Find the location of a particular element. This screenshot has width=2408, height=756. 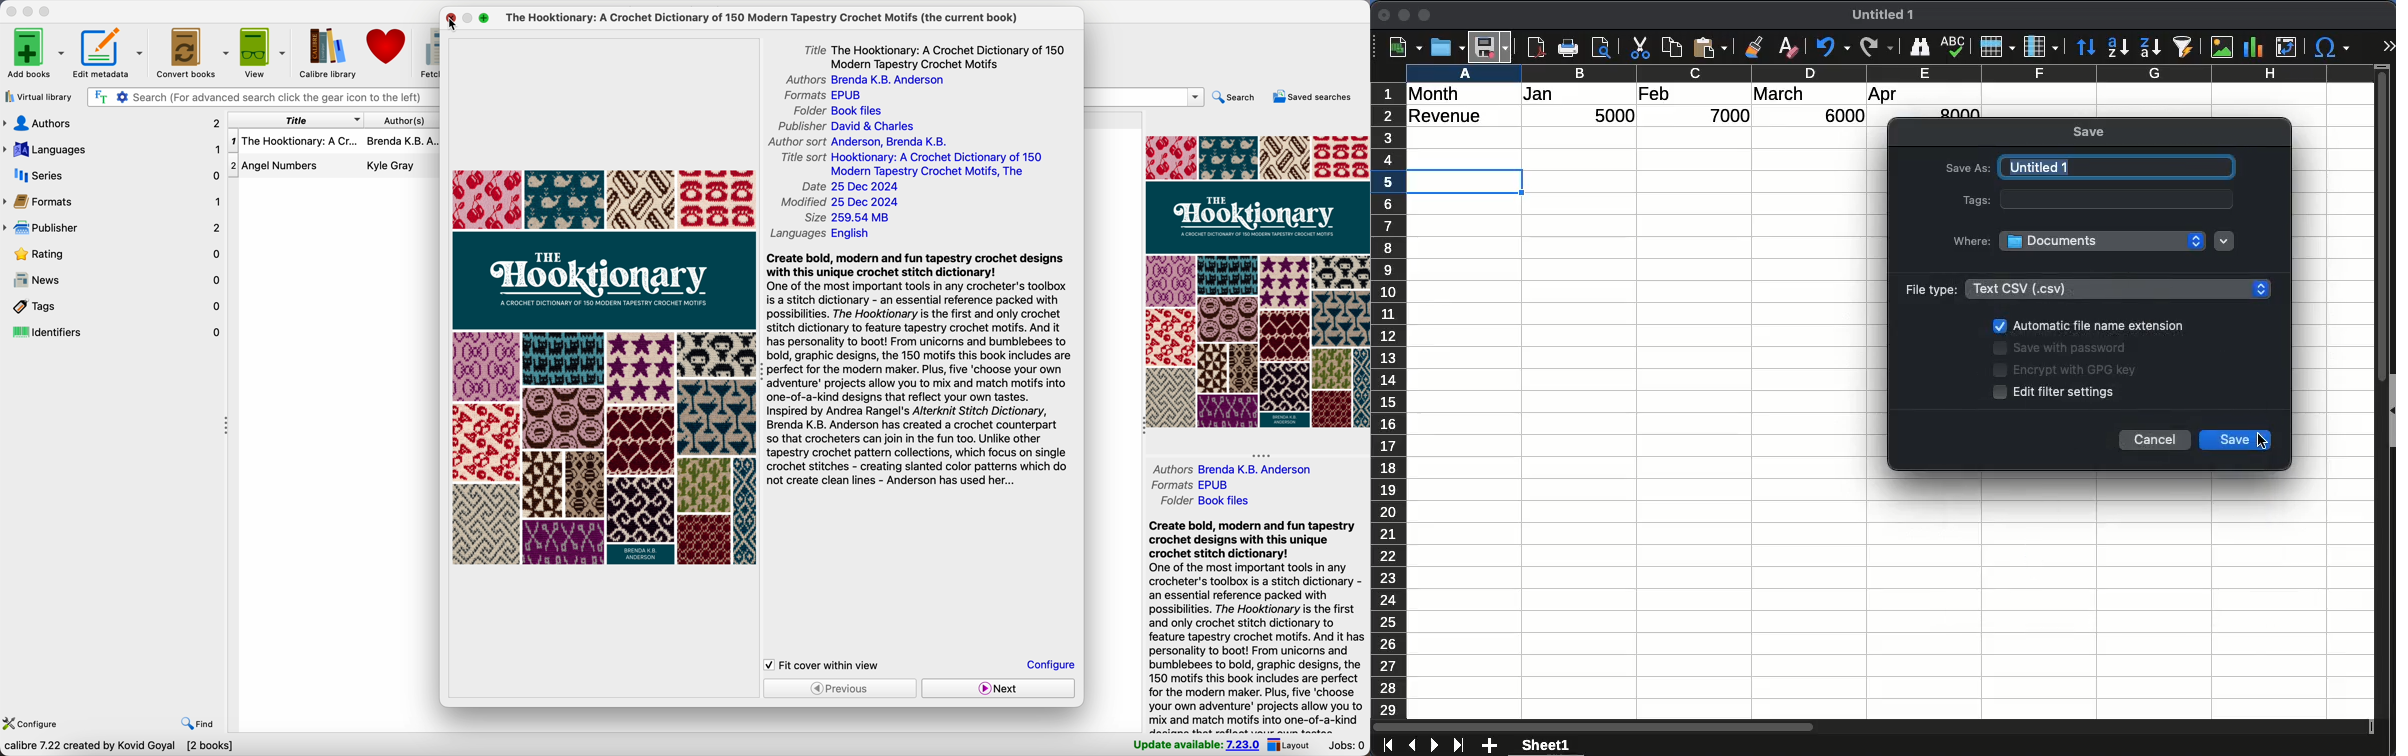

clear formatting is located at coordinates (1788, 47).